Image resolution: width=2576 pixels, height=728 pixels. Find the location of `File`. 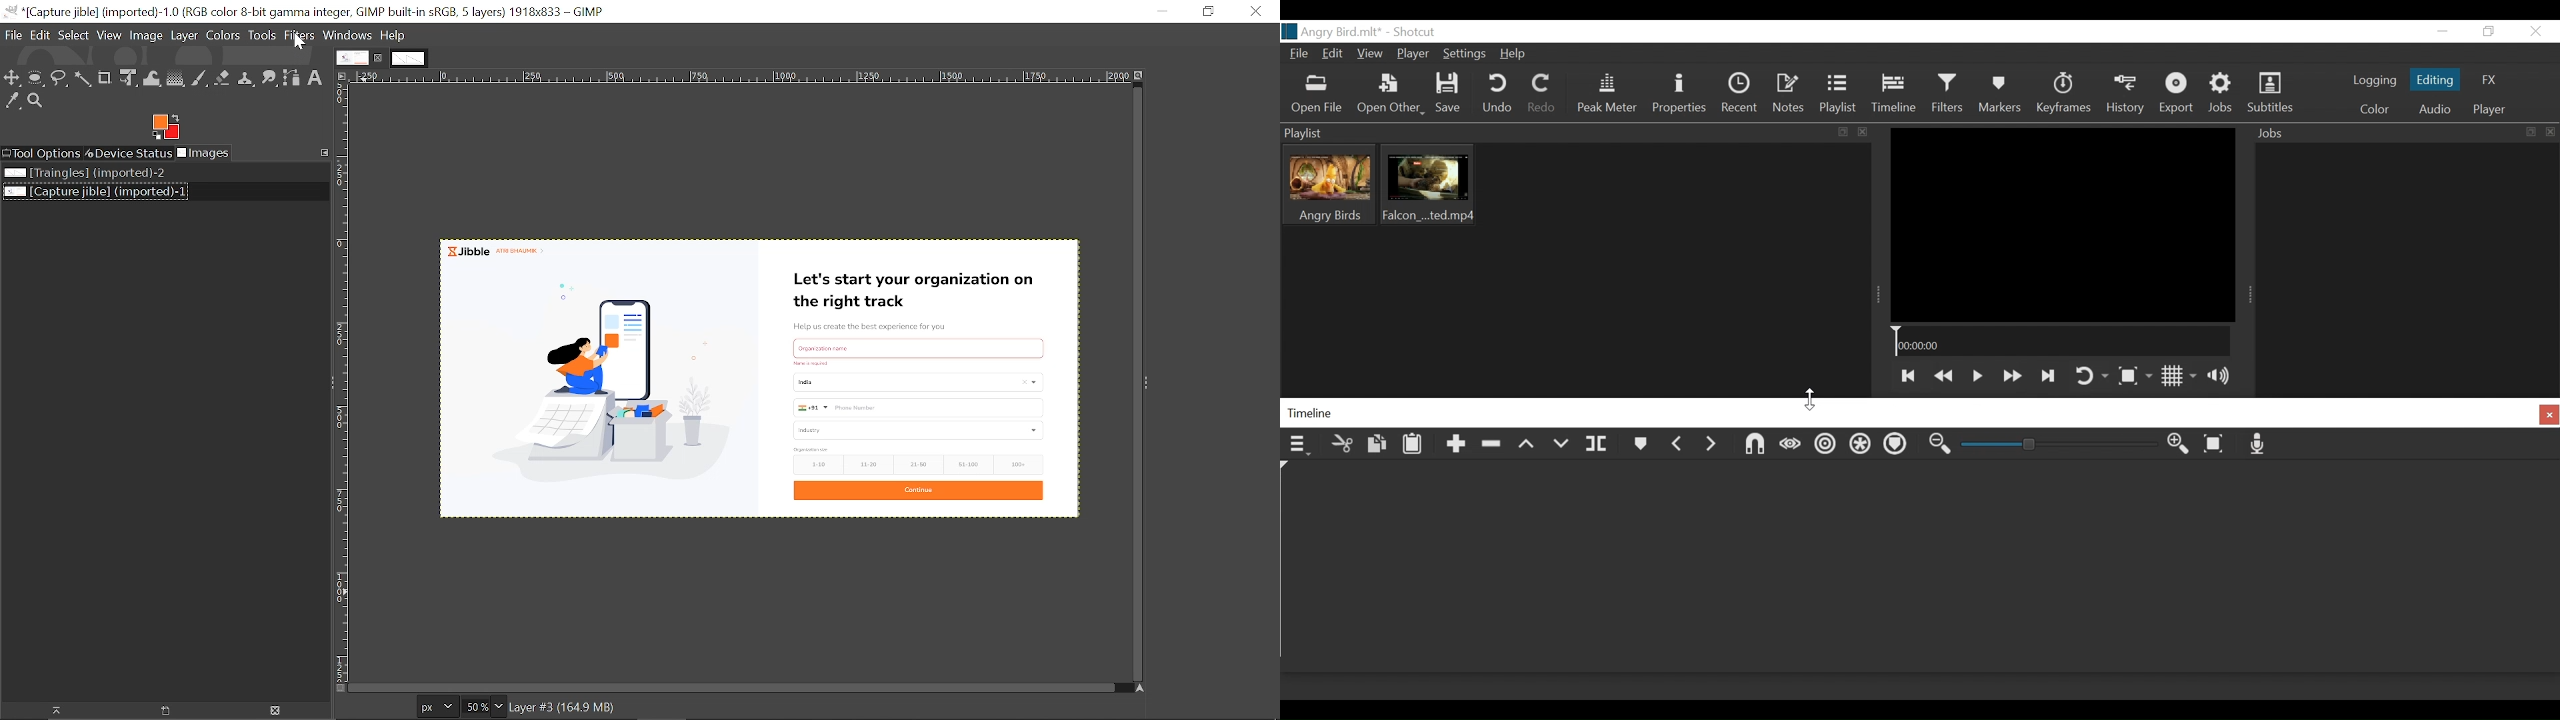

File is located at coordinates (14, 35).